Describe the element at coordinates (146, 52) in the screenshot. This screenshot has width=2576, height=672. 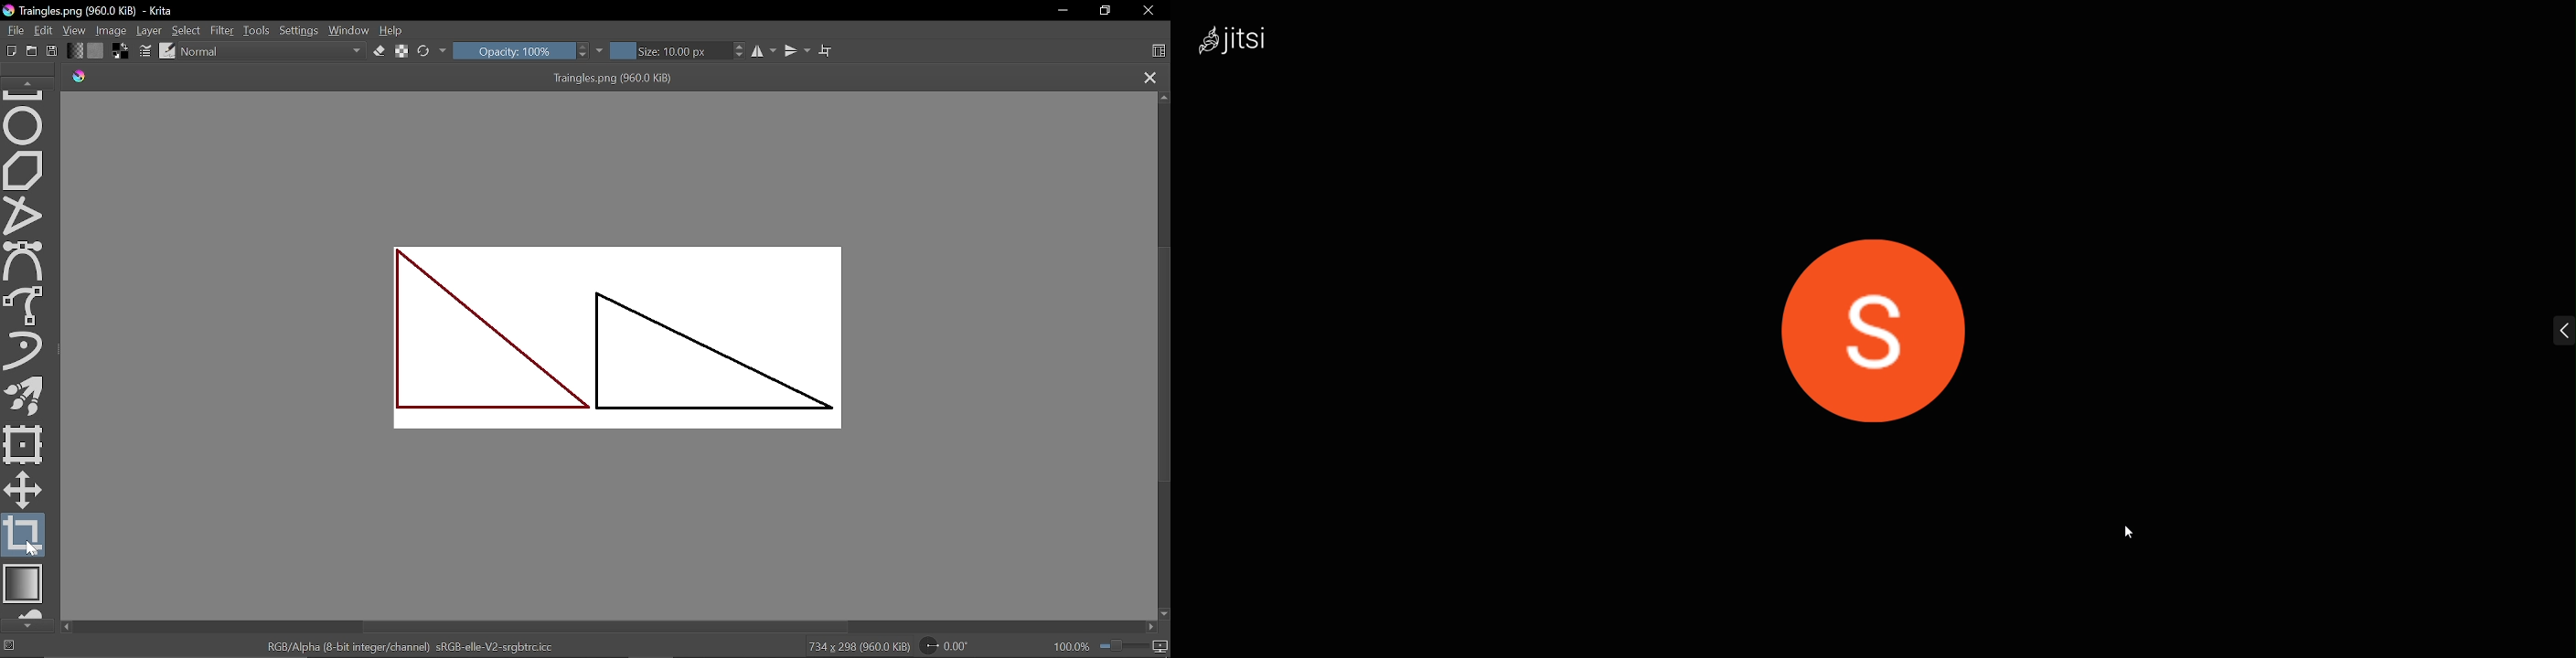
I see `Edit brush settings` at that location.